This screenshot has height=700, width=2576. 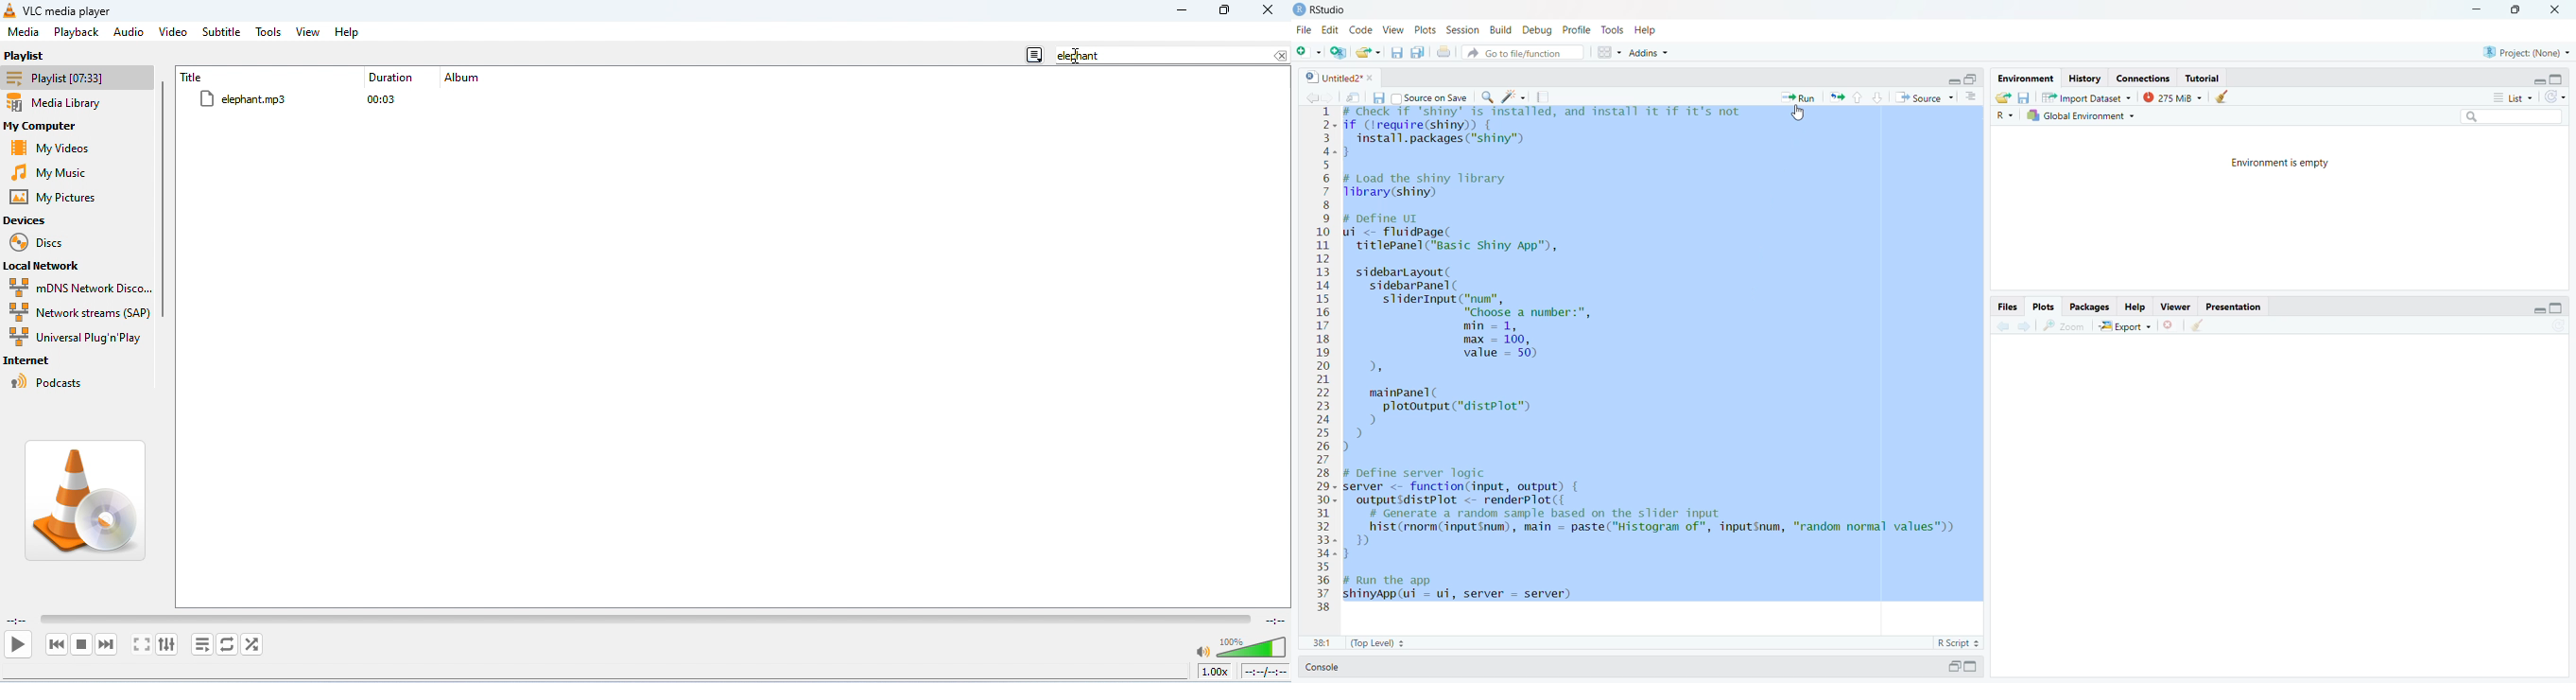 I want to click on Build, so click(x=1500, y=29).